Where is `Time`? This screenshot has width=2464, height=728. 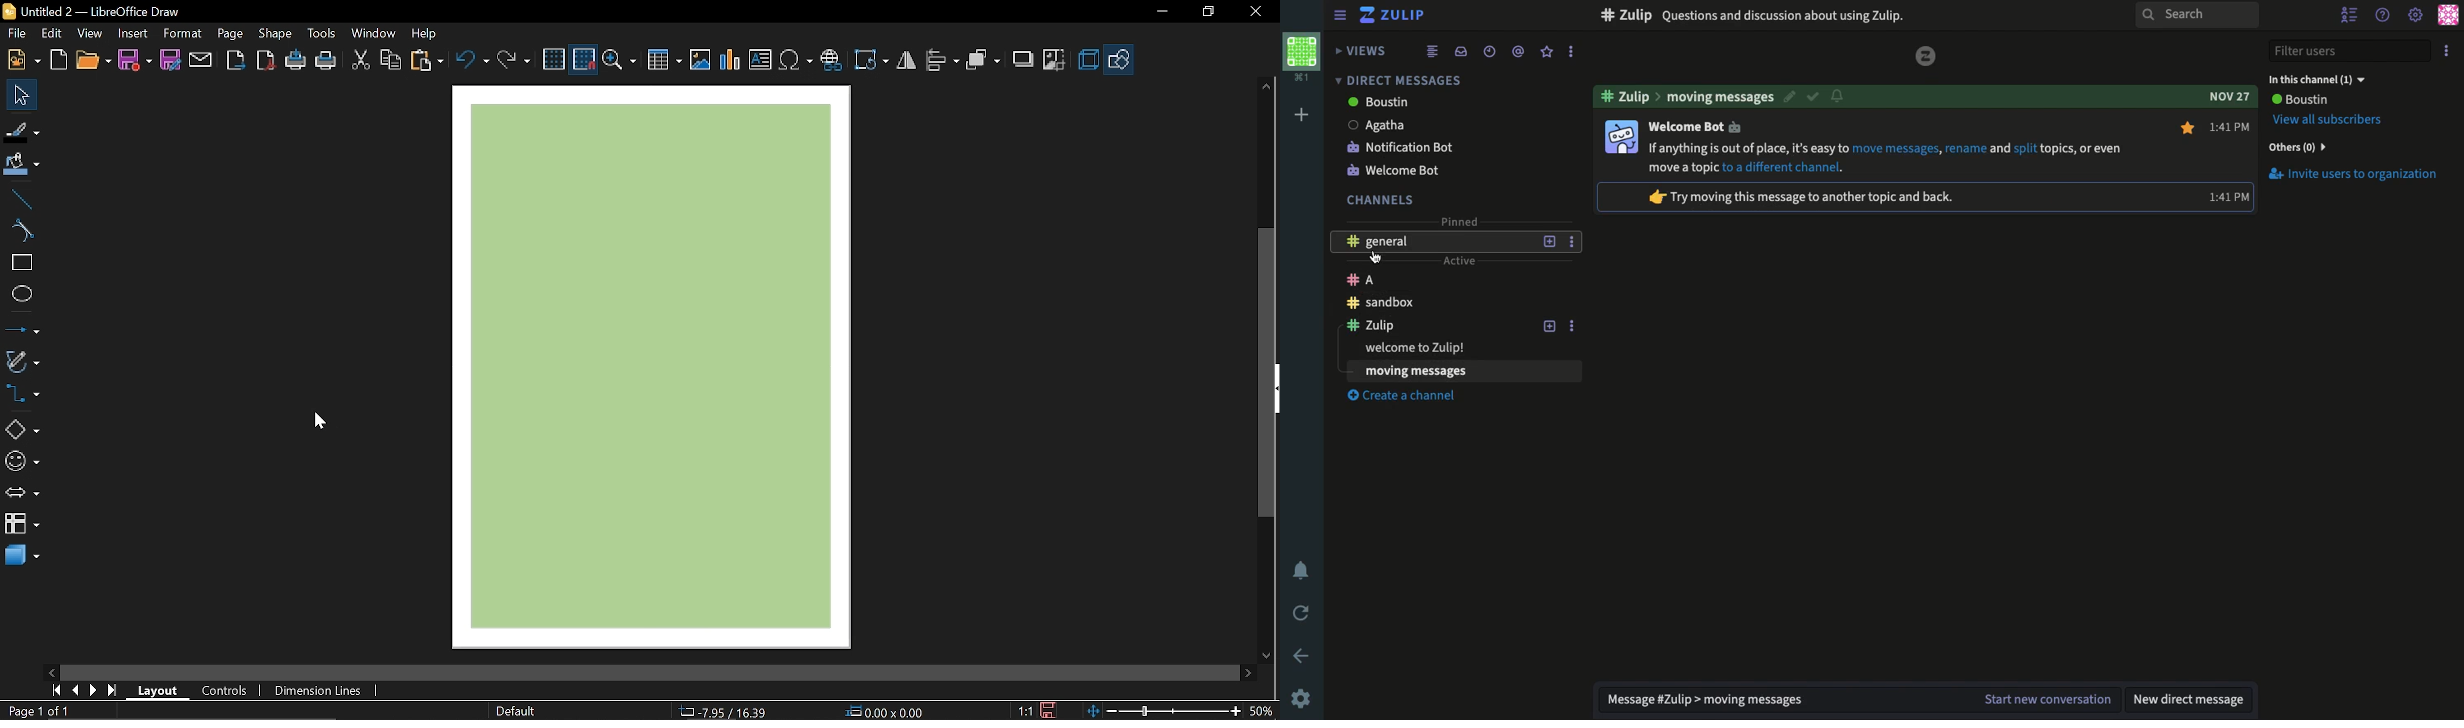
Time is located at coordinates (1488, 51).